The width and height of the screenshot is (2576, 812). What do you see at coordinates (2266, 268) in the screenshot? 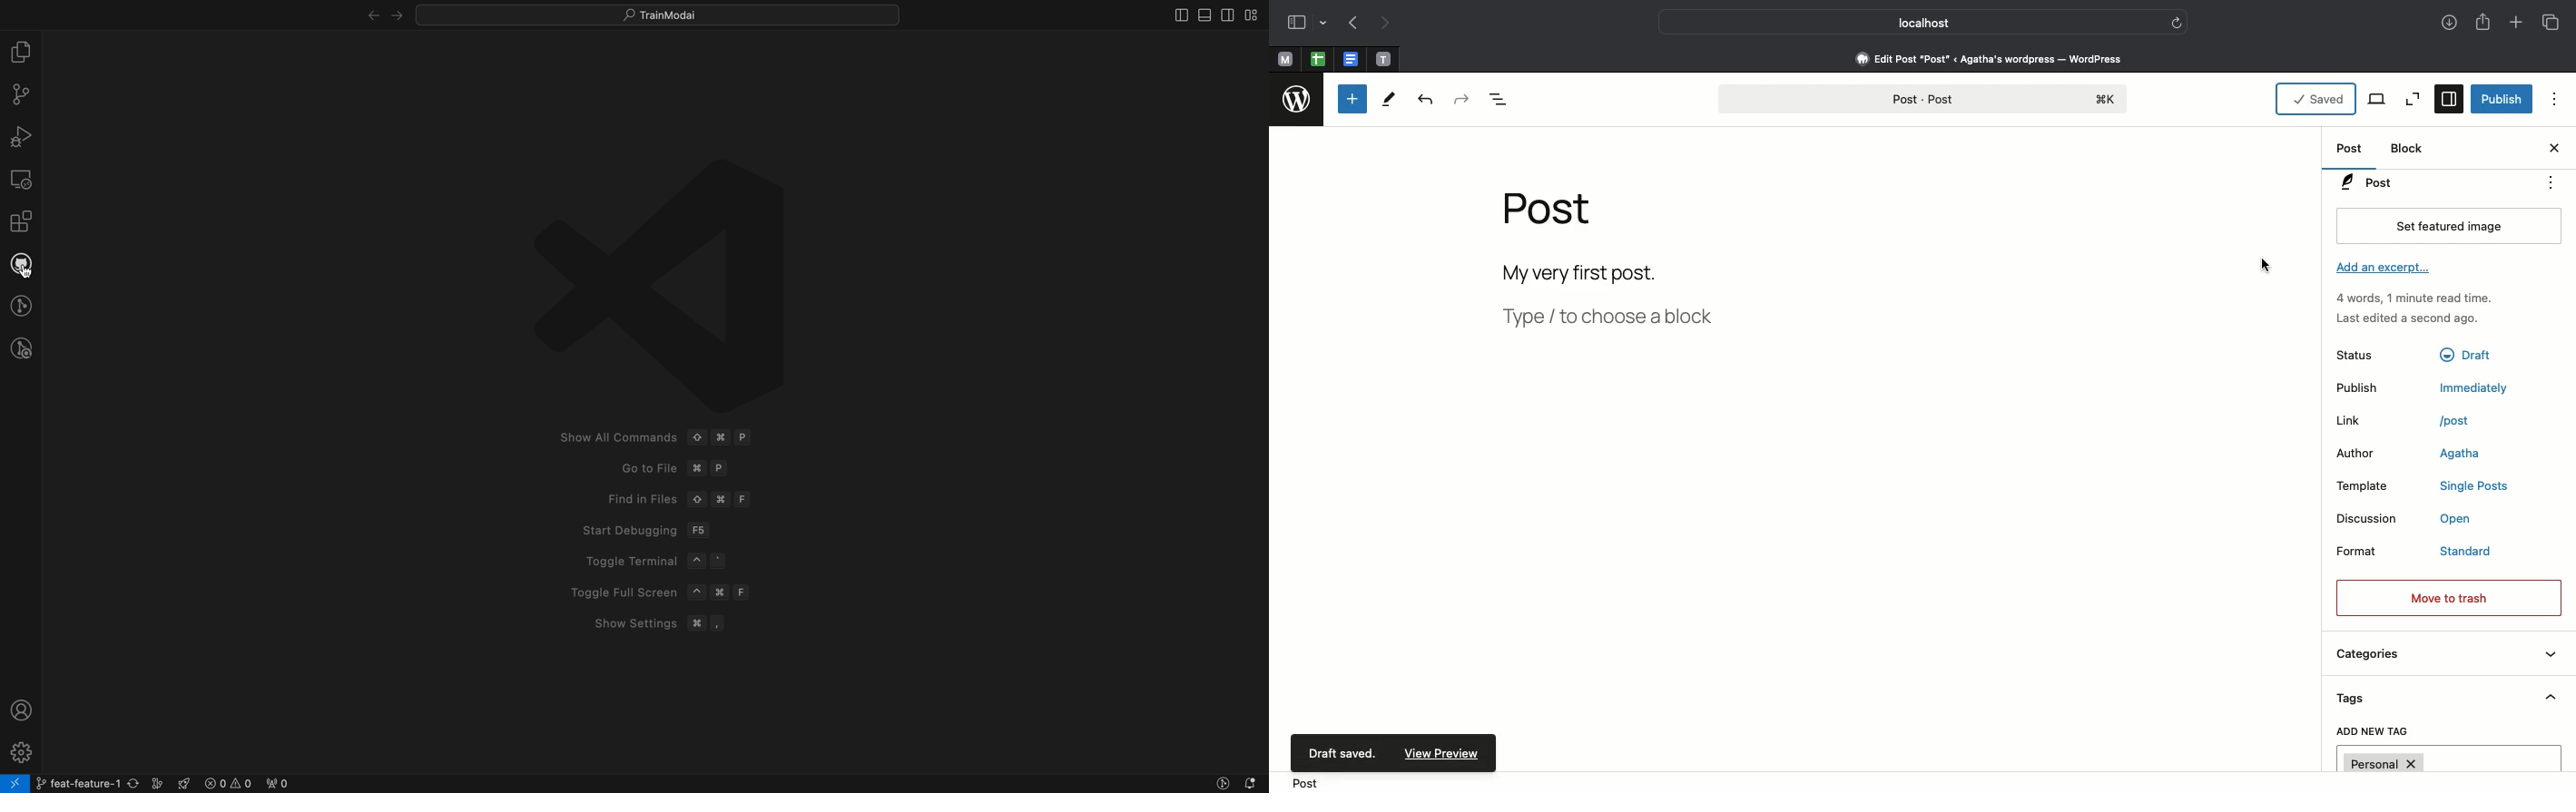
I see `cursor` at bounding box center [2266, 268].